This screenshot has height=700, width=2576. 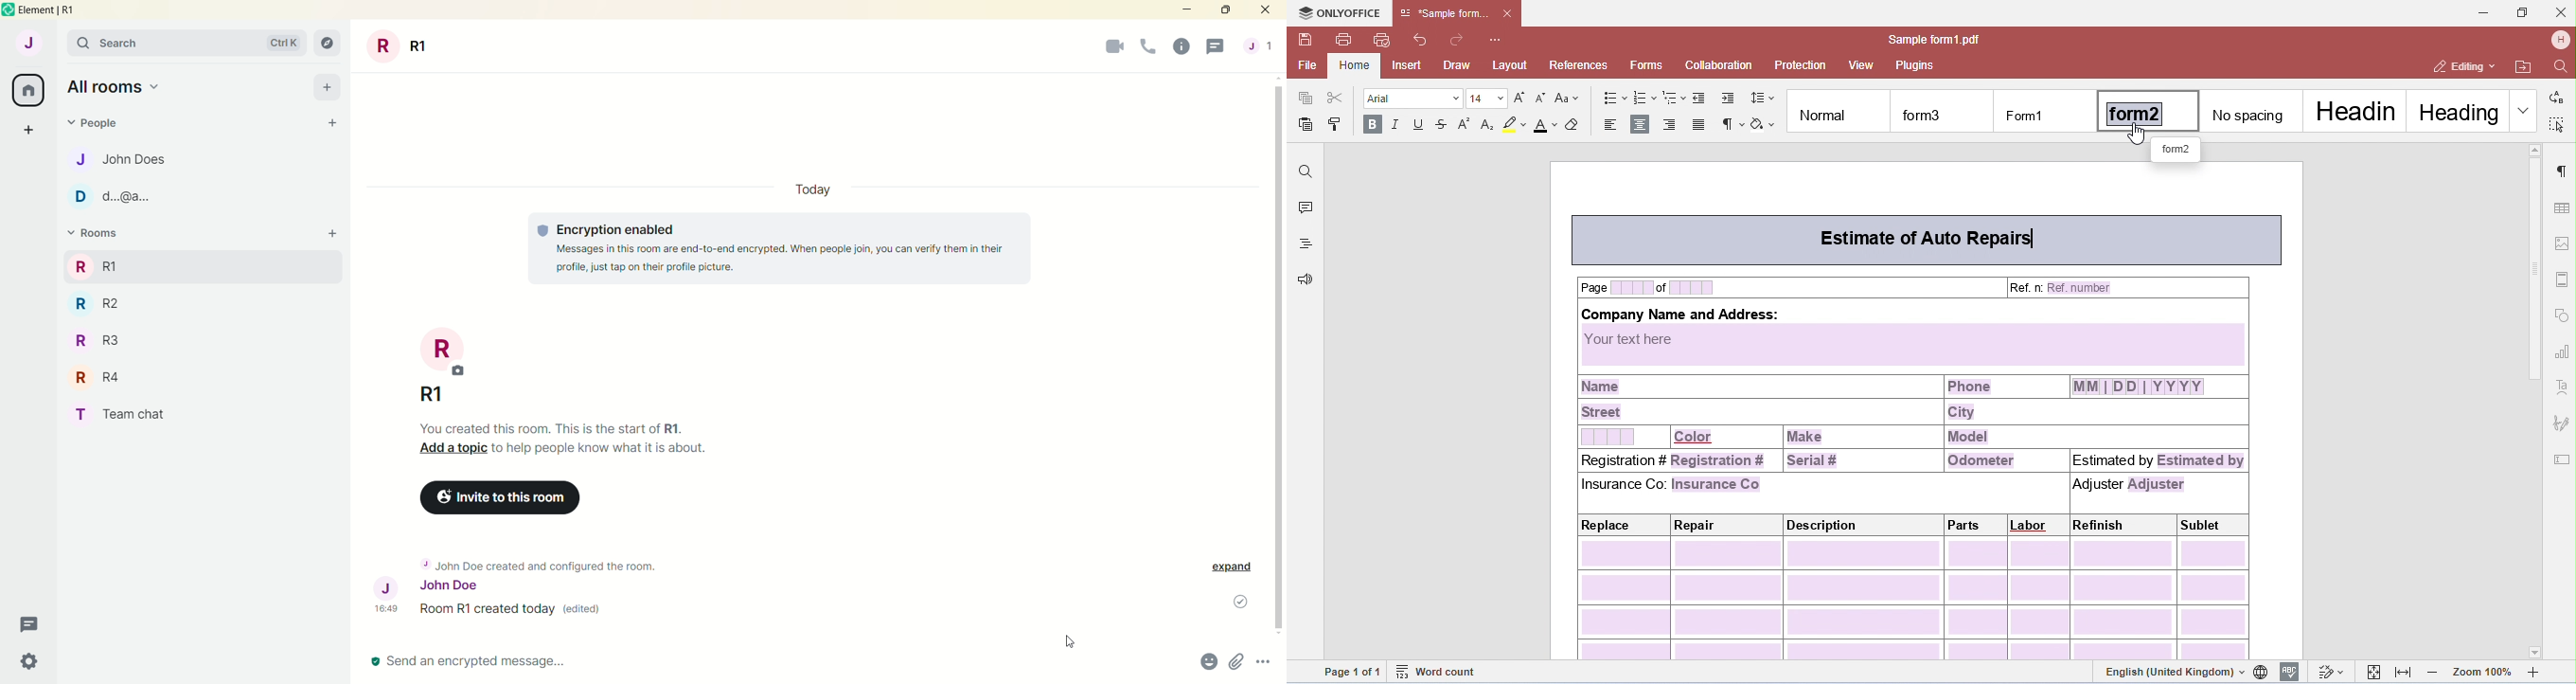 What do you see at coordinates (190, 44) in the screenshot?
I see `search` at bounding box center [190, 44].